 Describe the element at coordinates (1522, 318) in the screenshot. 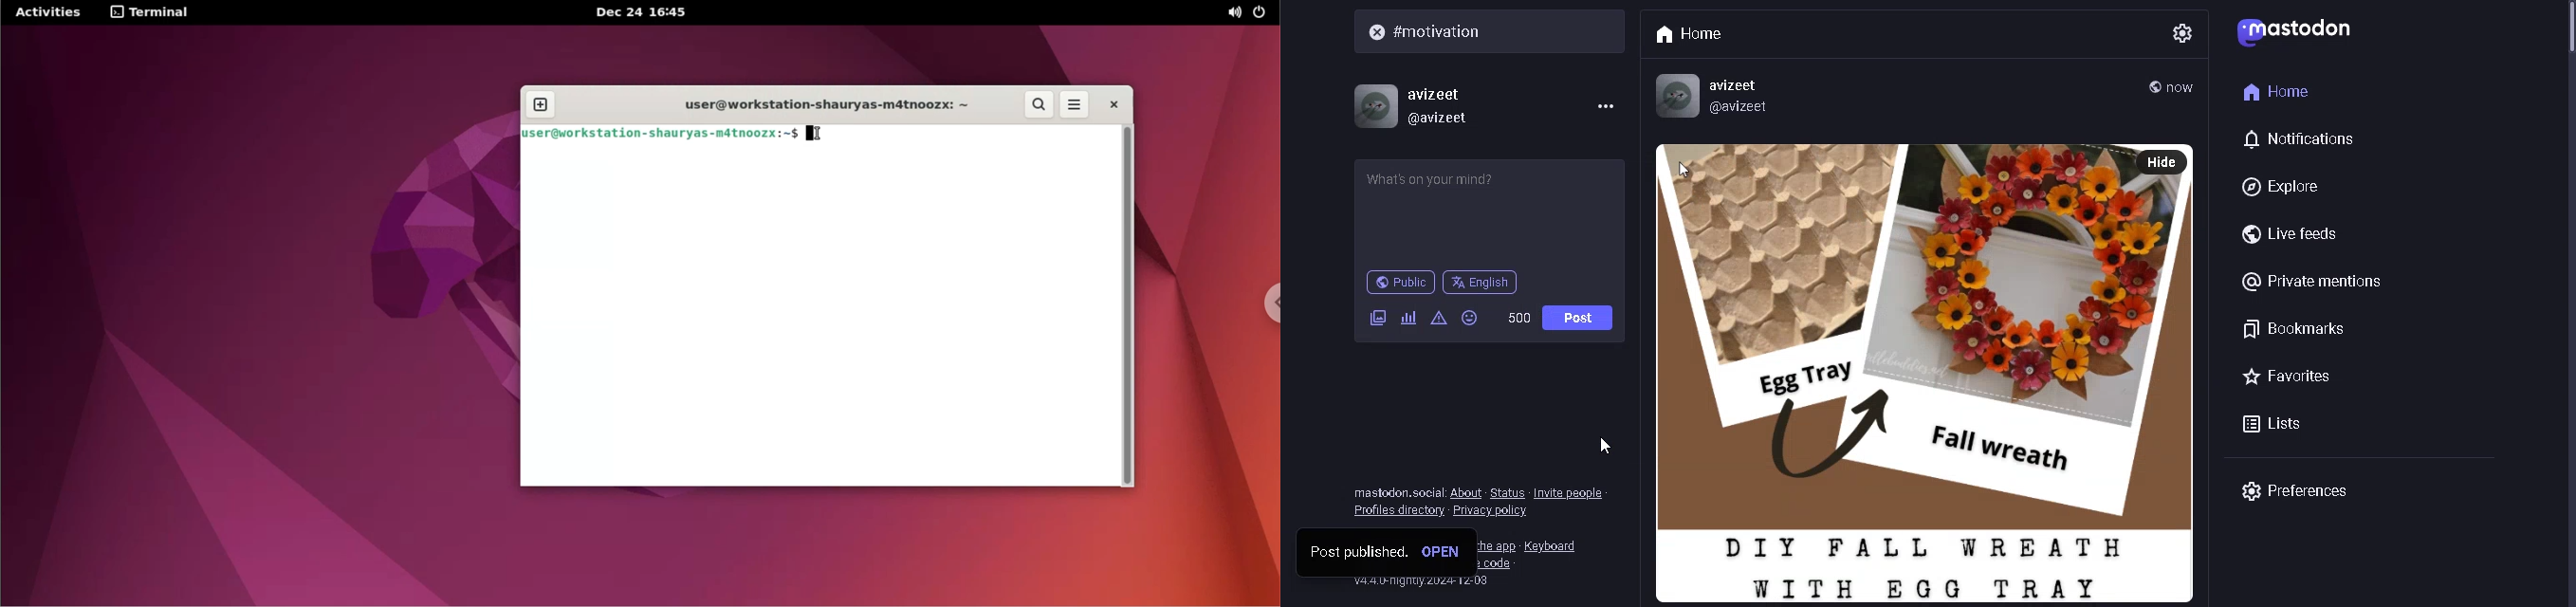

I see `word limit` at that location.